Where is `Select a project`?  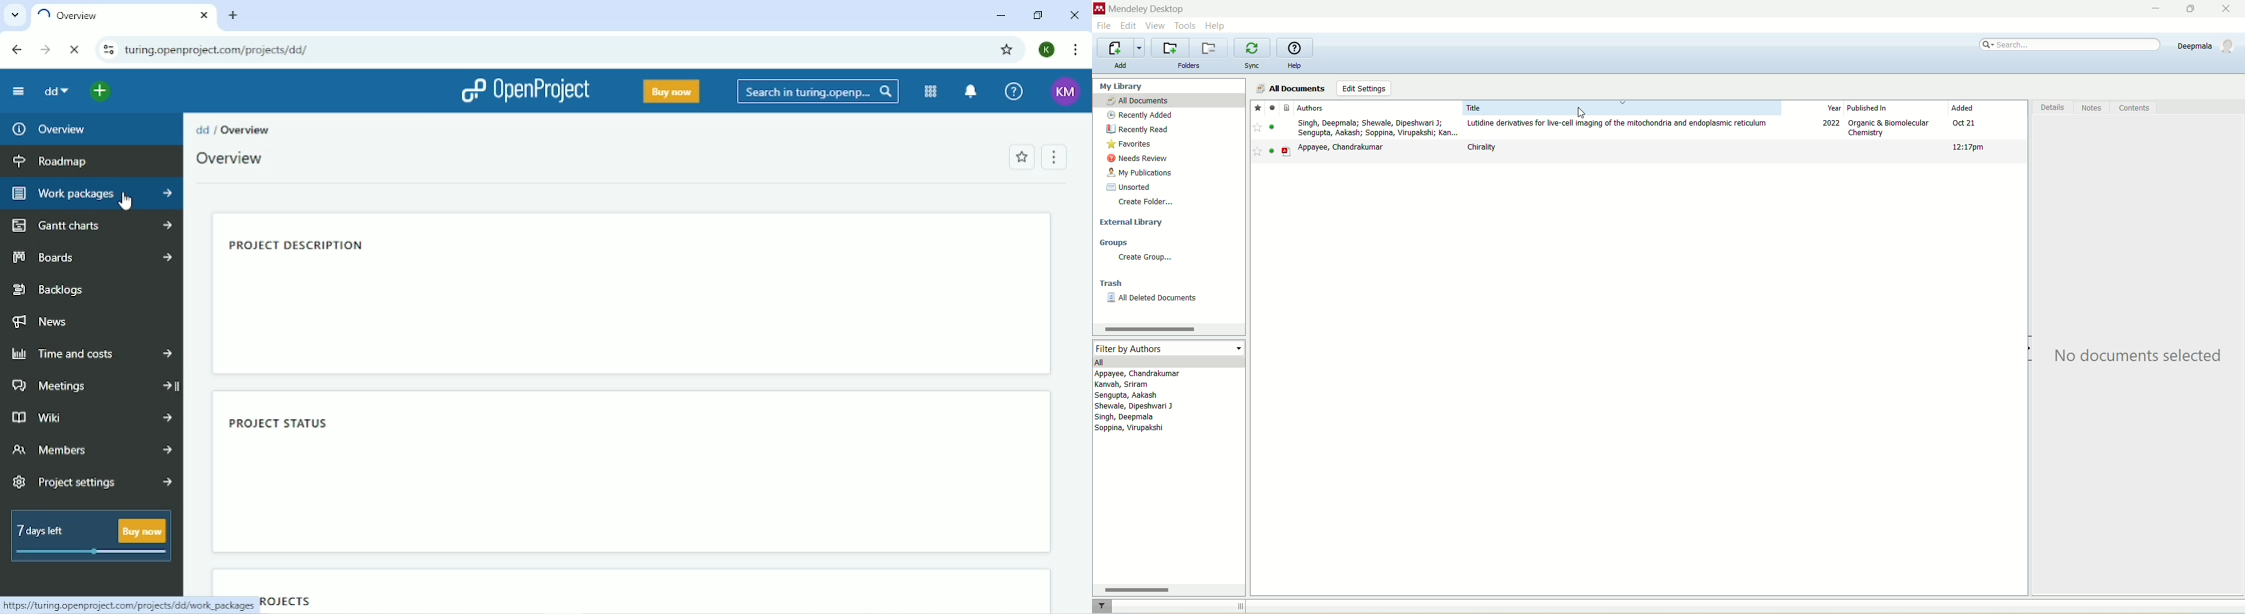
Select a project is located at coordinates (86, 93).